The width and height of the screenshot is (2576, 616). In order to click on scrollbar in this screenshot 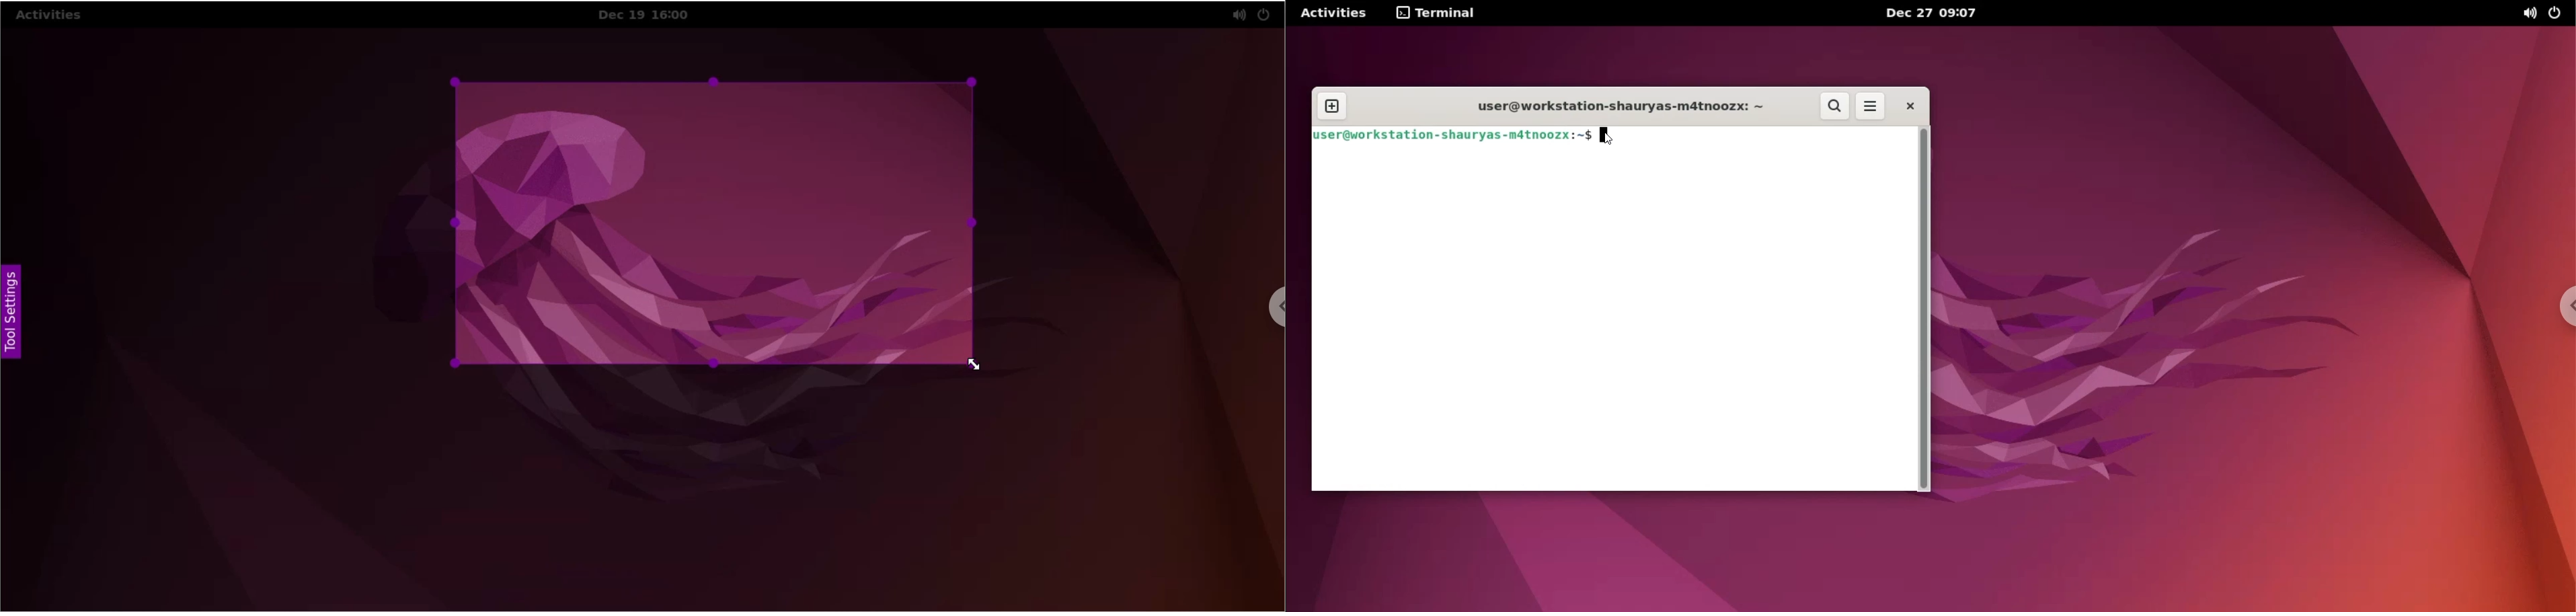, I will do `click(1926, 309)`.